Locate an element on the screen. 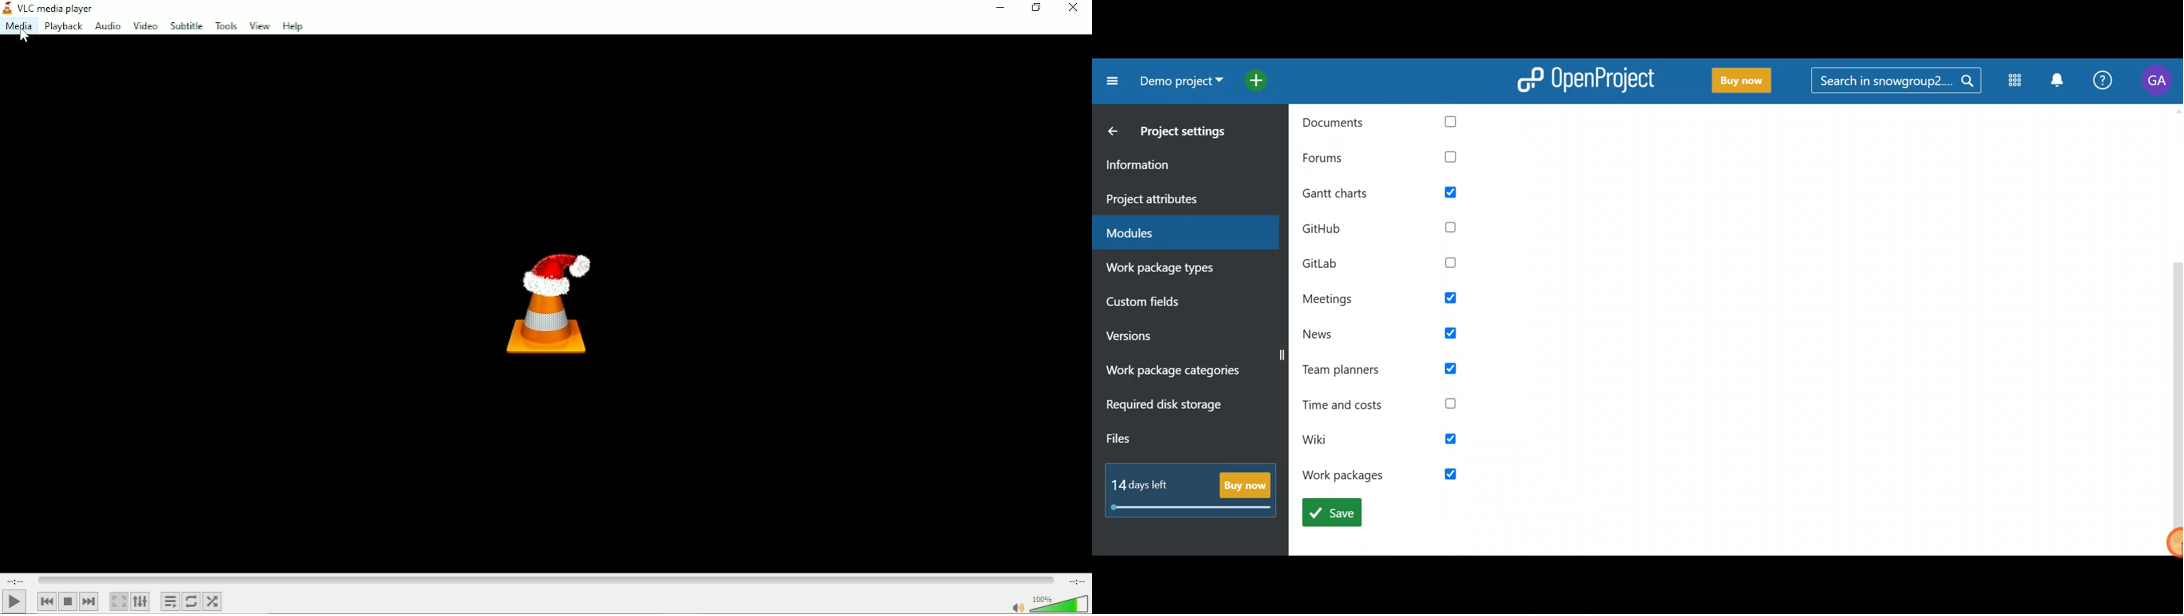 This screenshot has width=2184, height=616. save is located at coordinates (1334, 513).